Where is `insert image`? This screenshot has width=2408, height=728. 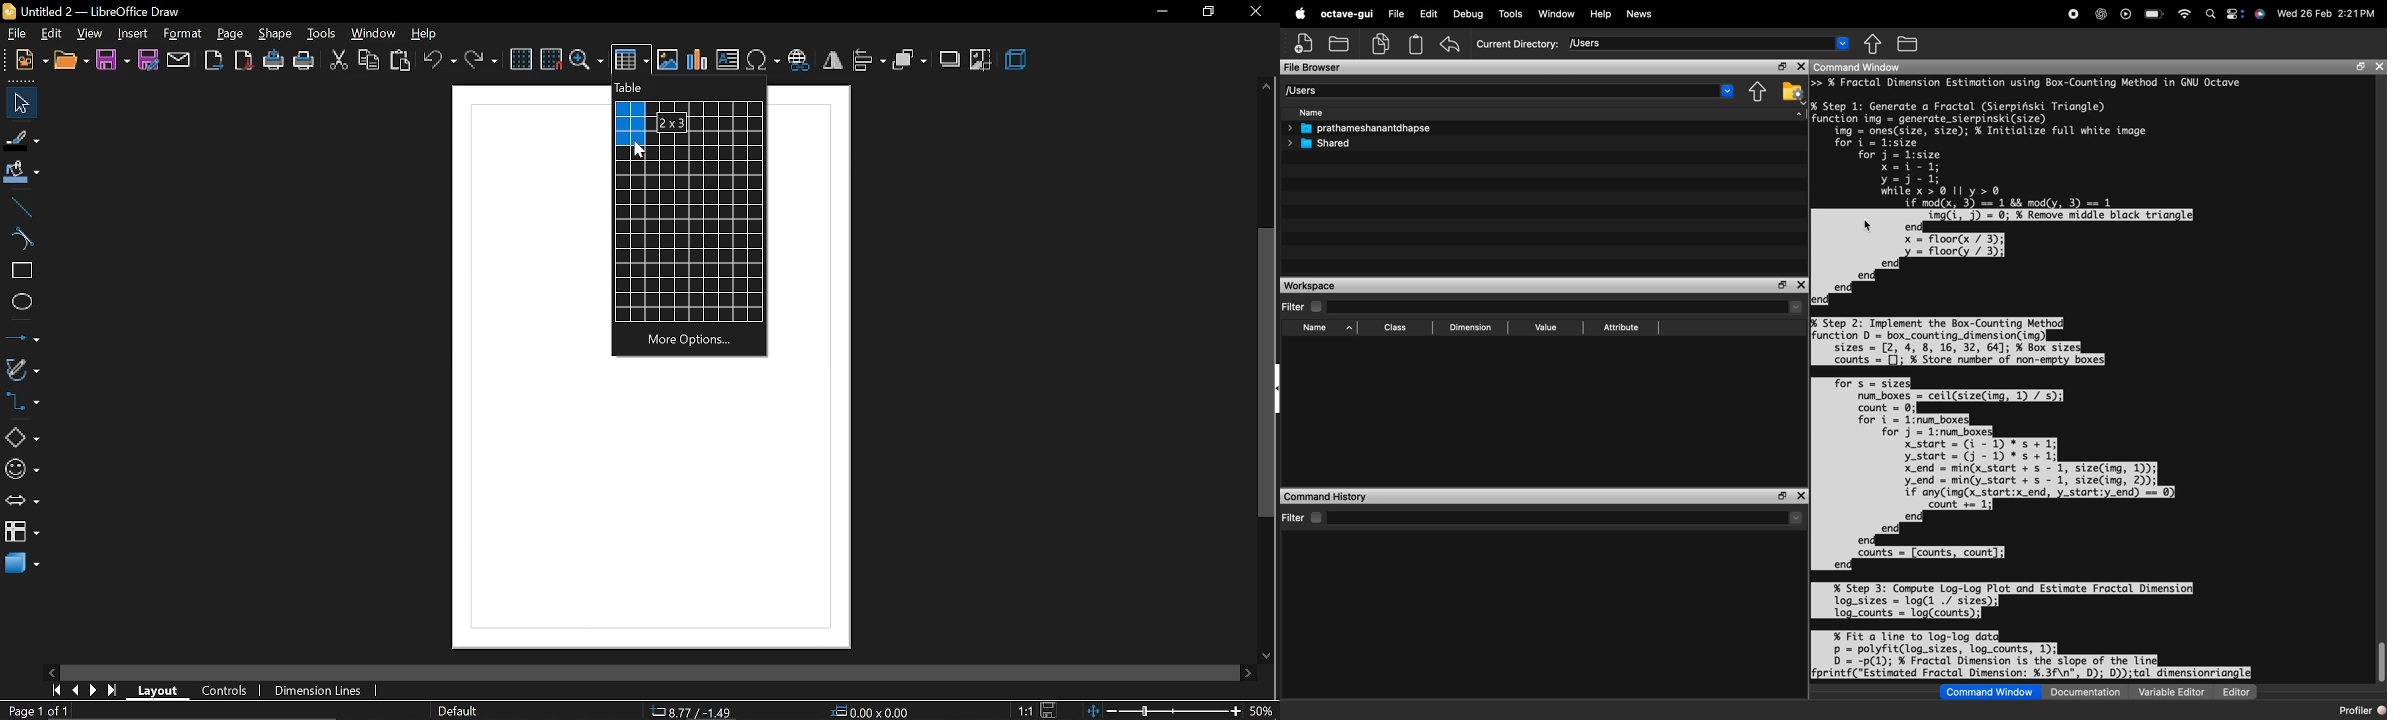 insert image is located at coordinates (669, 59).